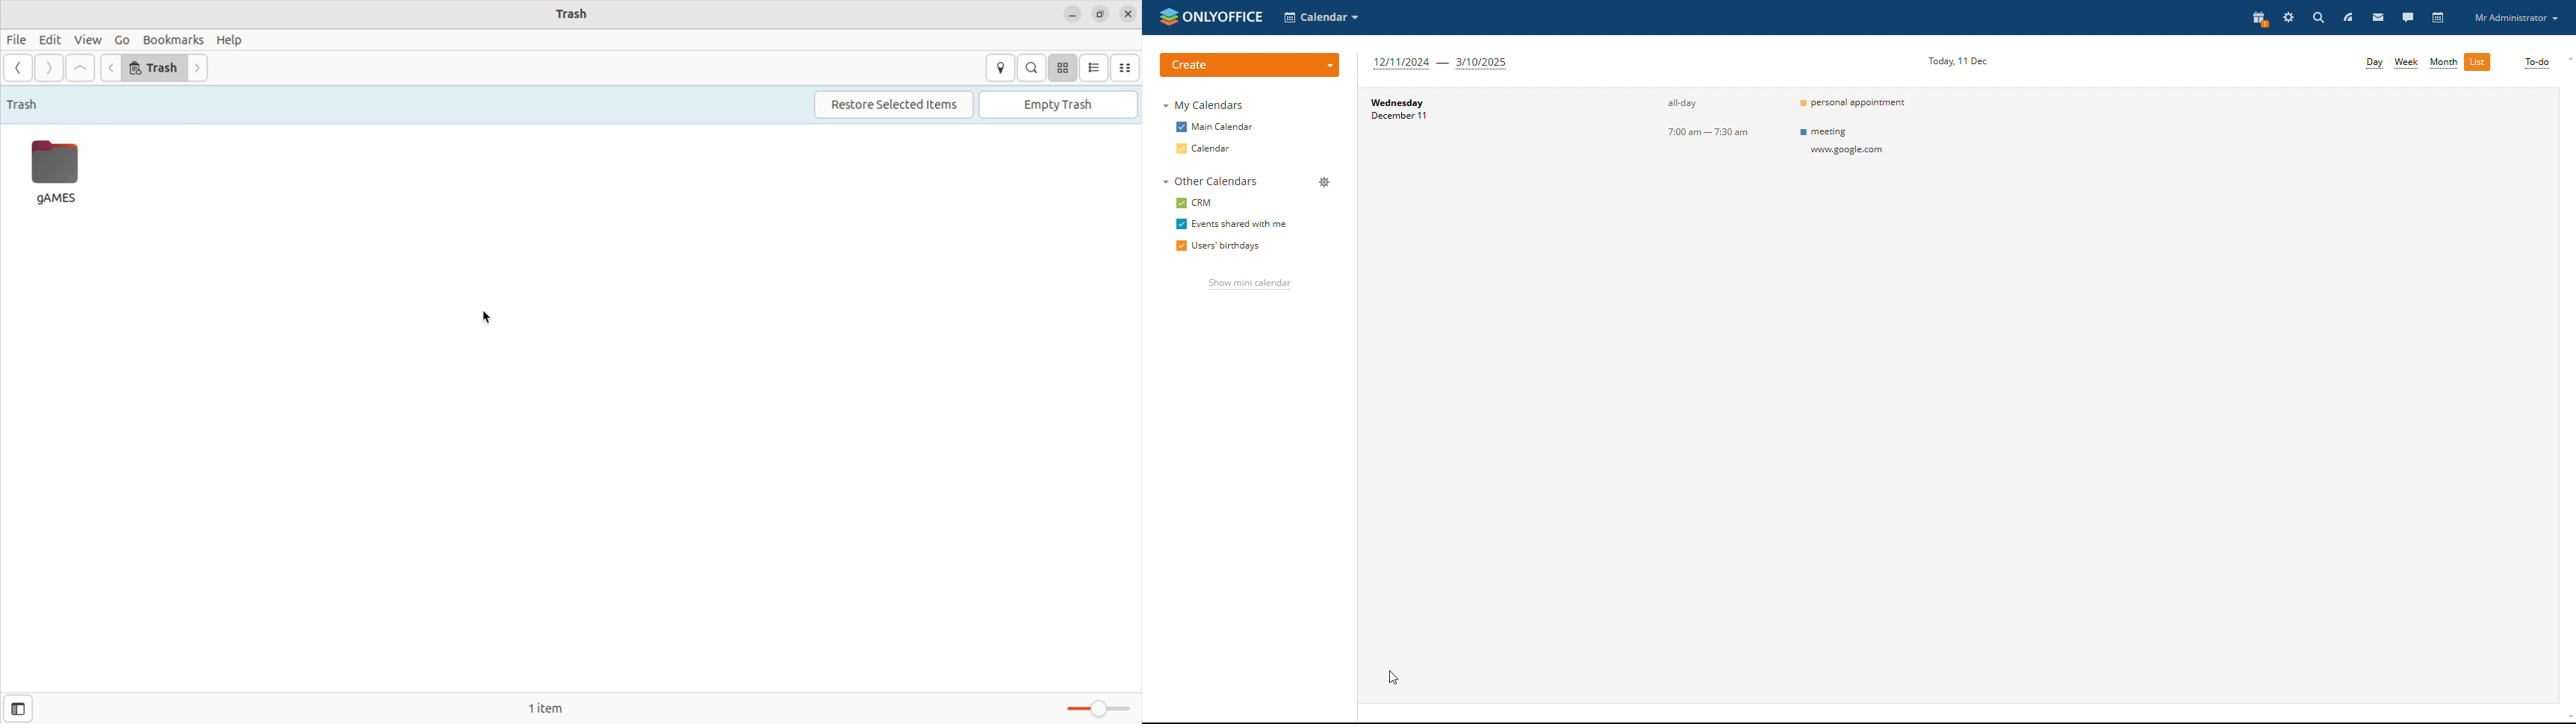 The height and width of the screenshot is (728, 2576). What do you see at coordinates (543, 710) in the screenshot?
I see `1 item` at bounding box center [543, 710].